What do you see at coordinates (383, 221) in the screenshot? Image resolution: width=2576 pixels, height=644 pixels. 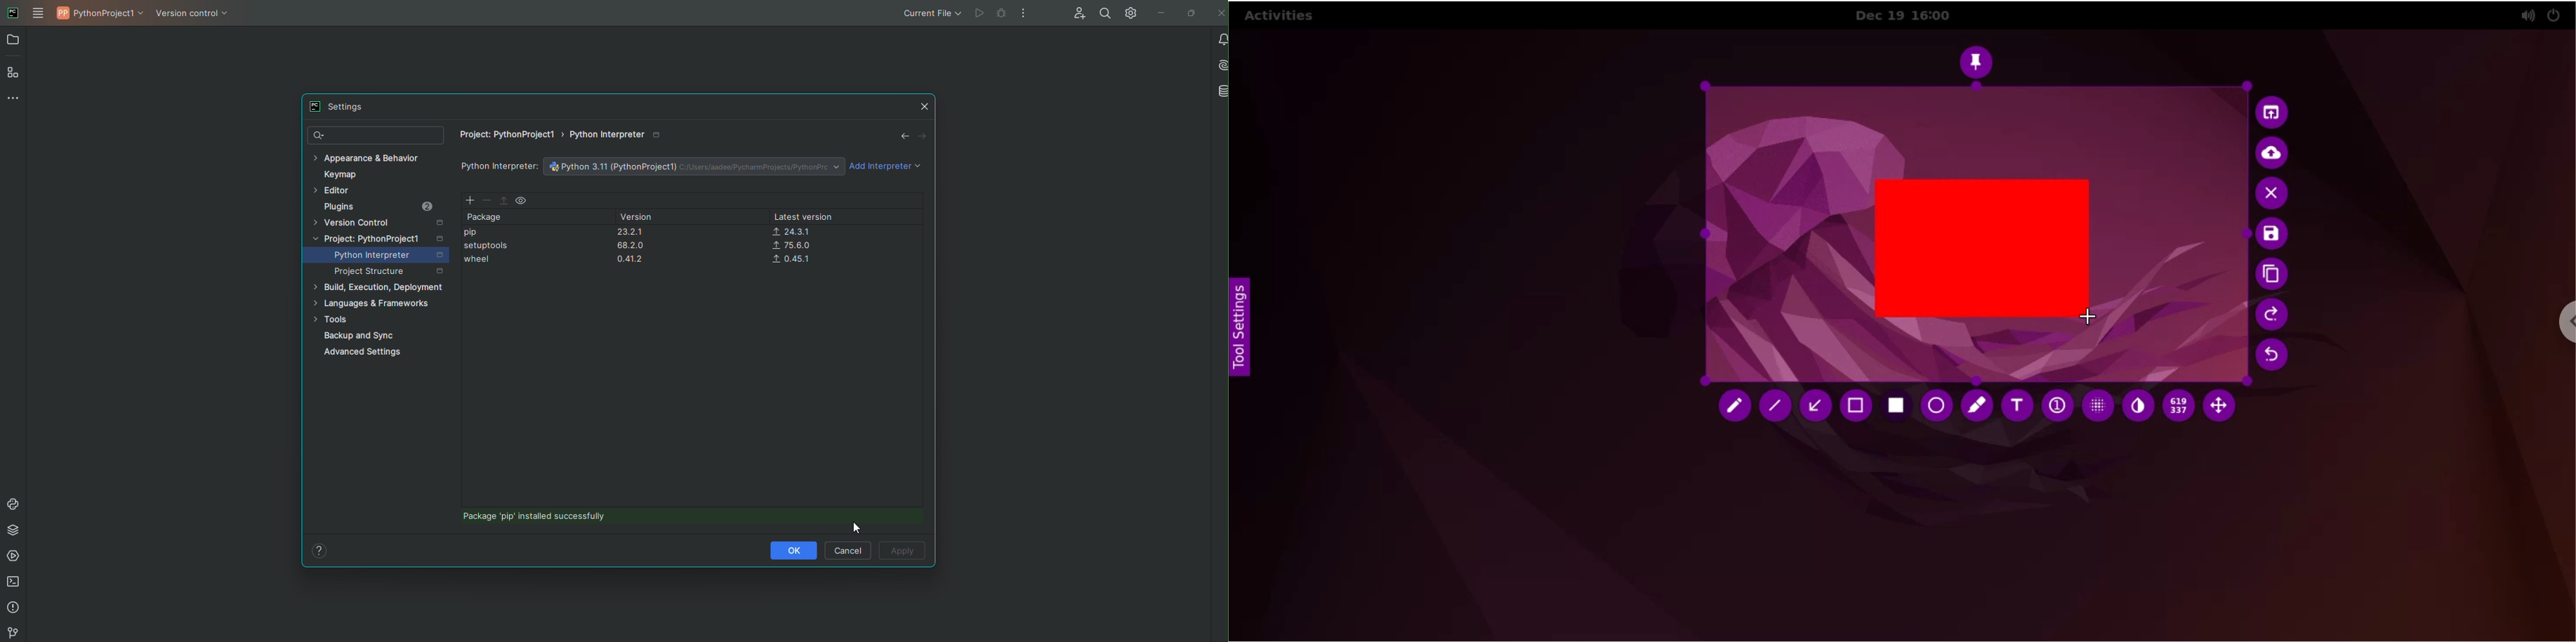 I see `Version Control` at bounding box center [383, 221].